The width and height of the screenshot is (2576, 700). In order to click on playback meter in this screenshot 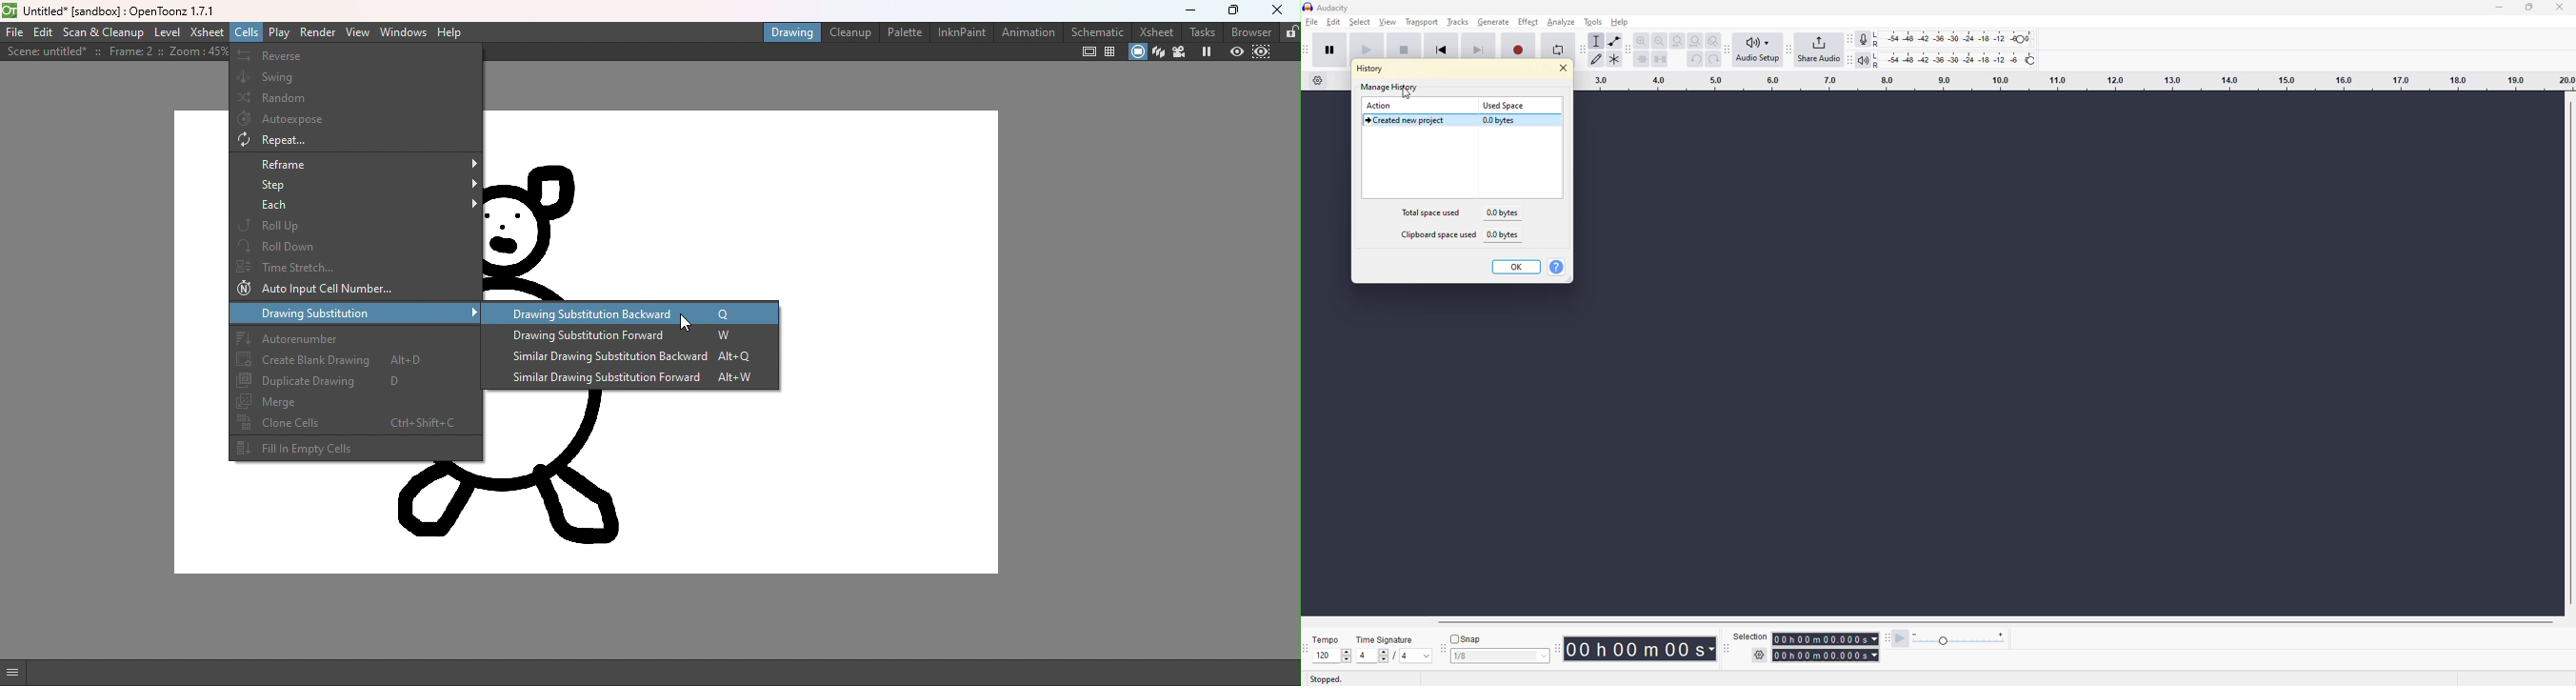, I will do `click(1867, 58)`.